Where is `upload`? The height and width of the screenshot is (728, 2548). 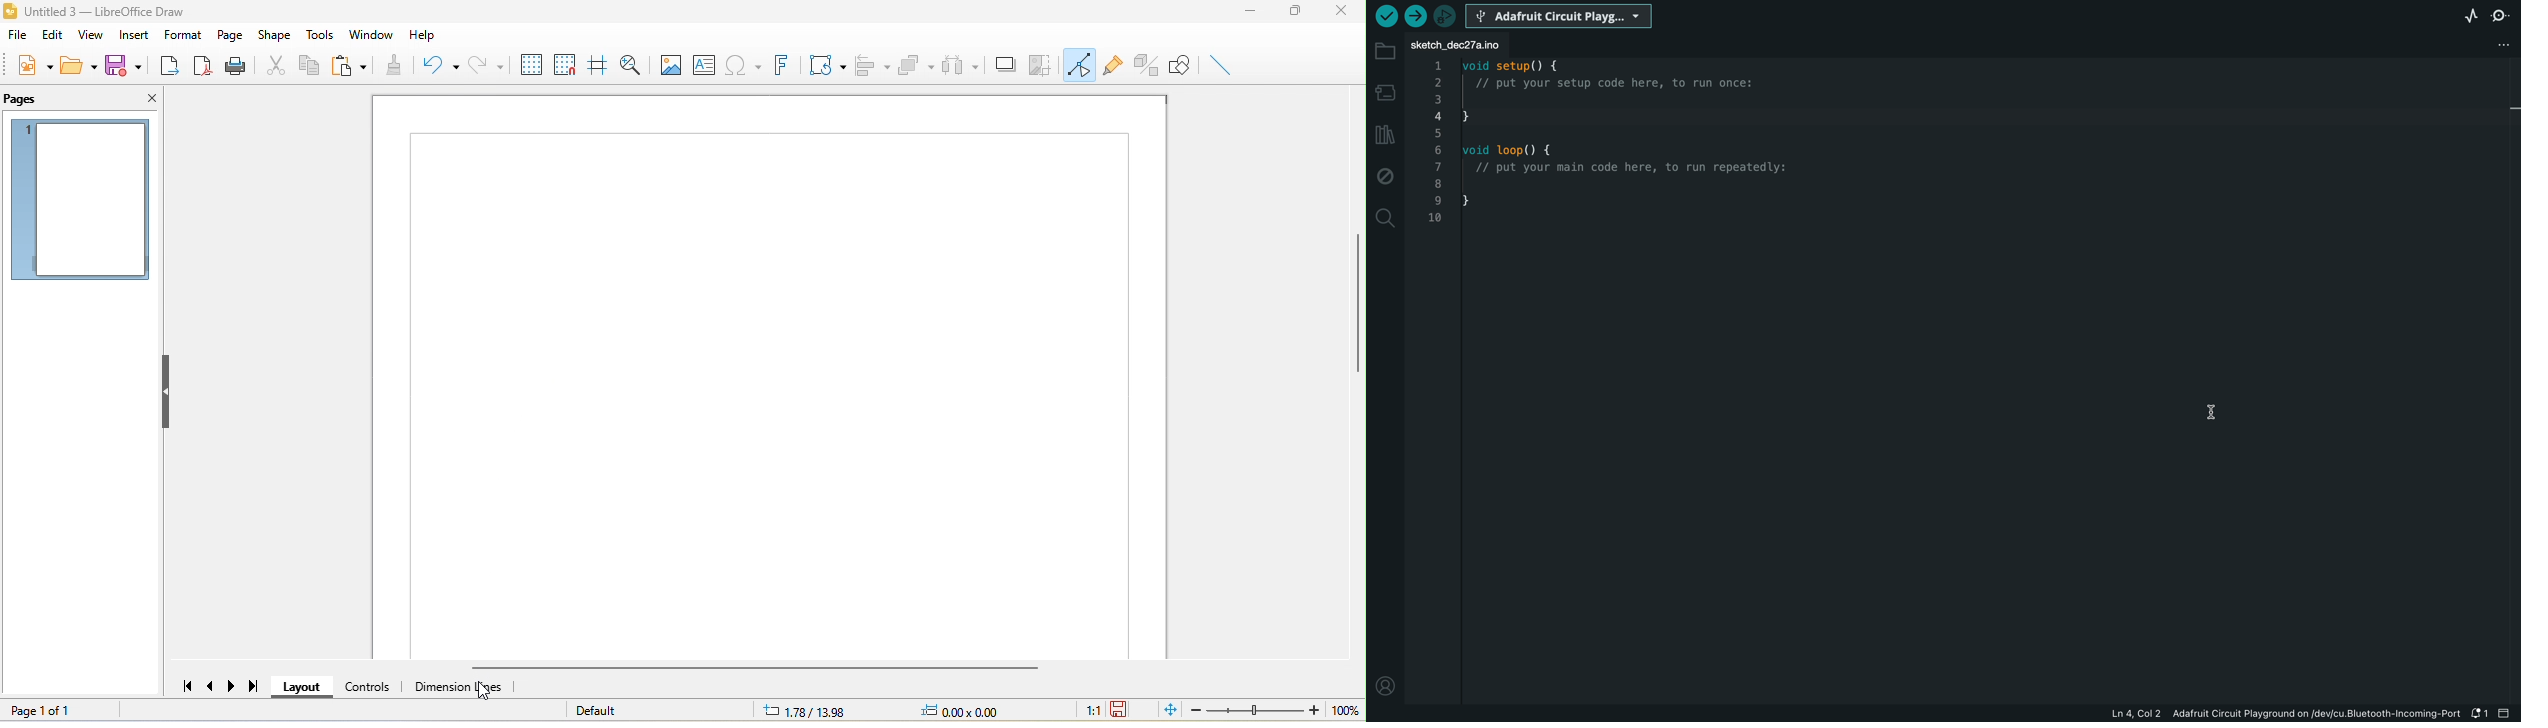
upload is located at coordinates (1417, 16).